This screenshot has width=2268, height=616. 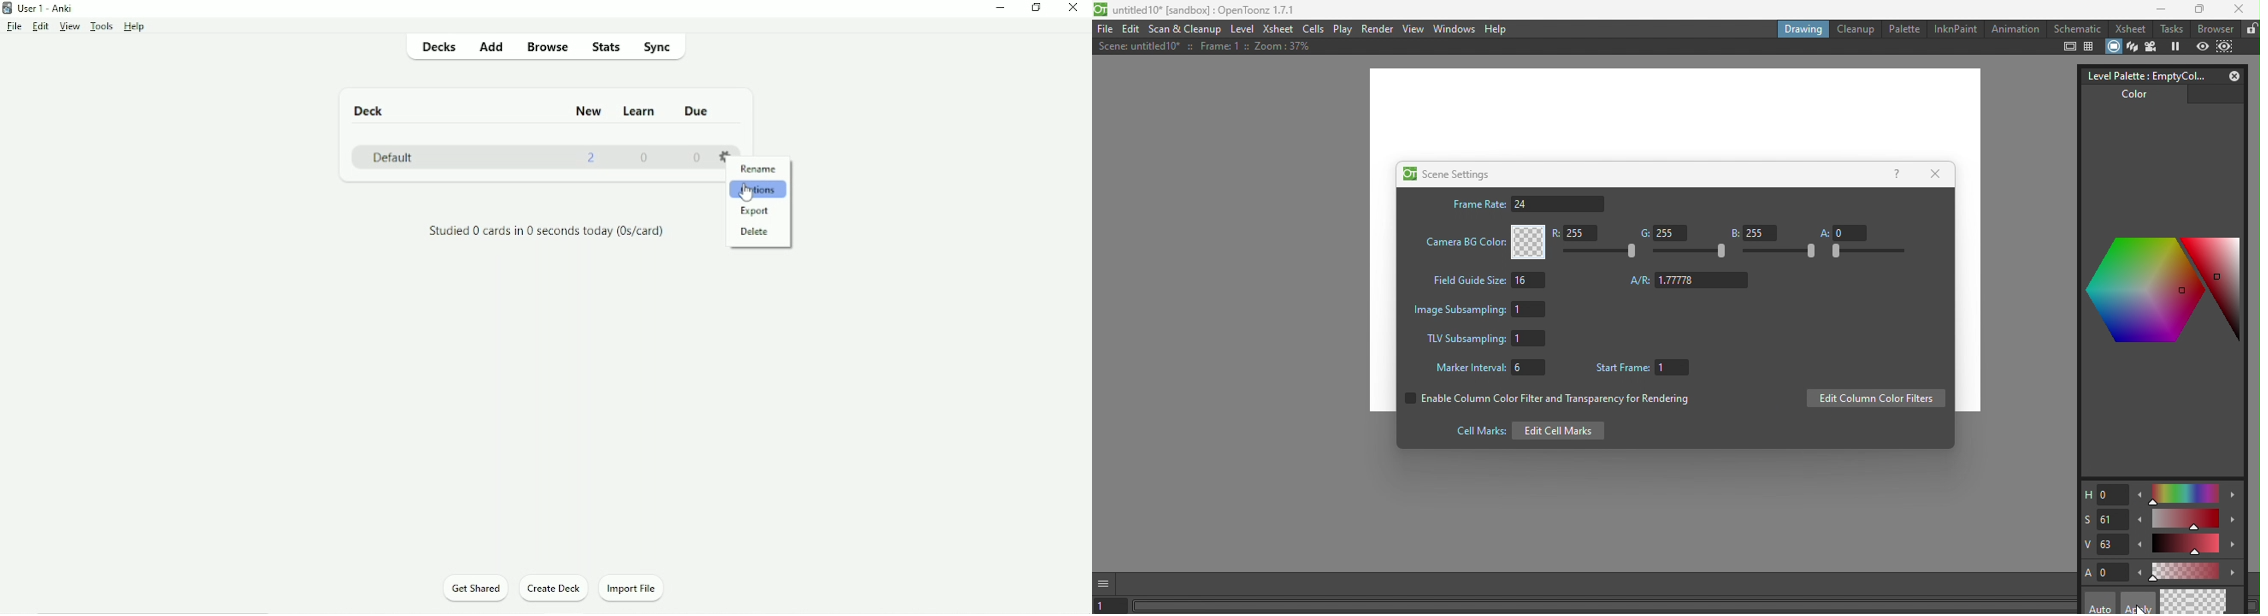 I want to click on Delete, so click(x=760, y=231).